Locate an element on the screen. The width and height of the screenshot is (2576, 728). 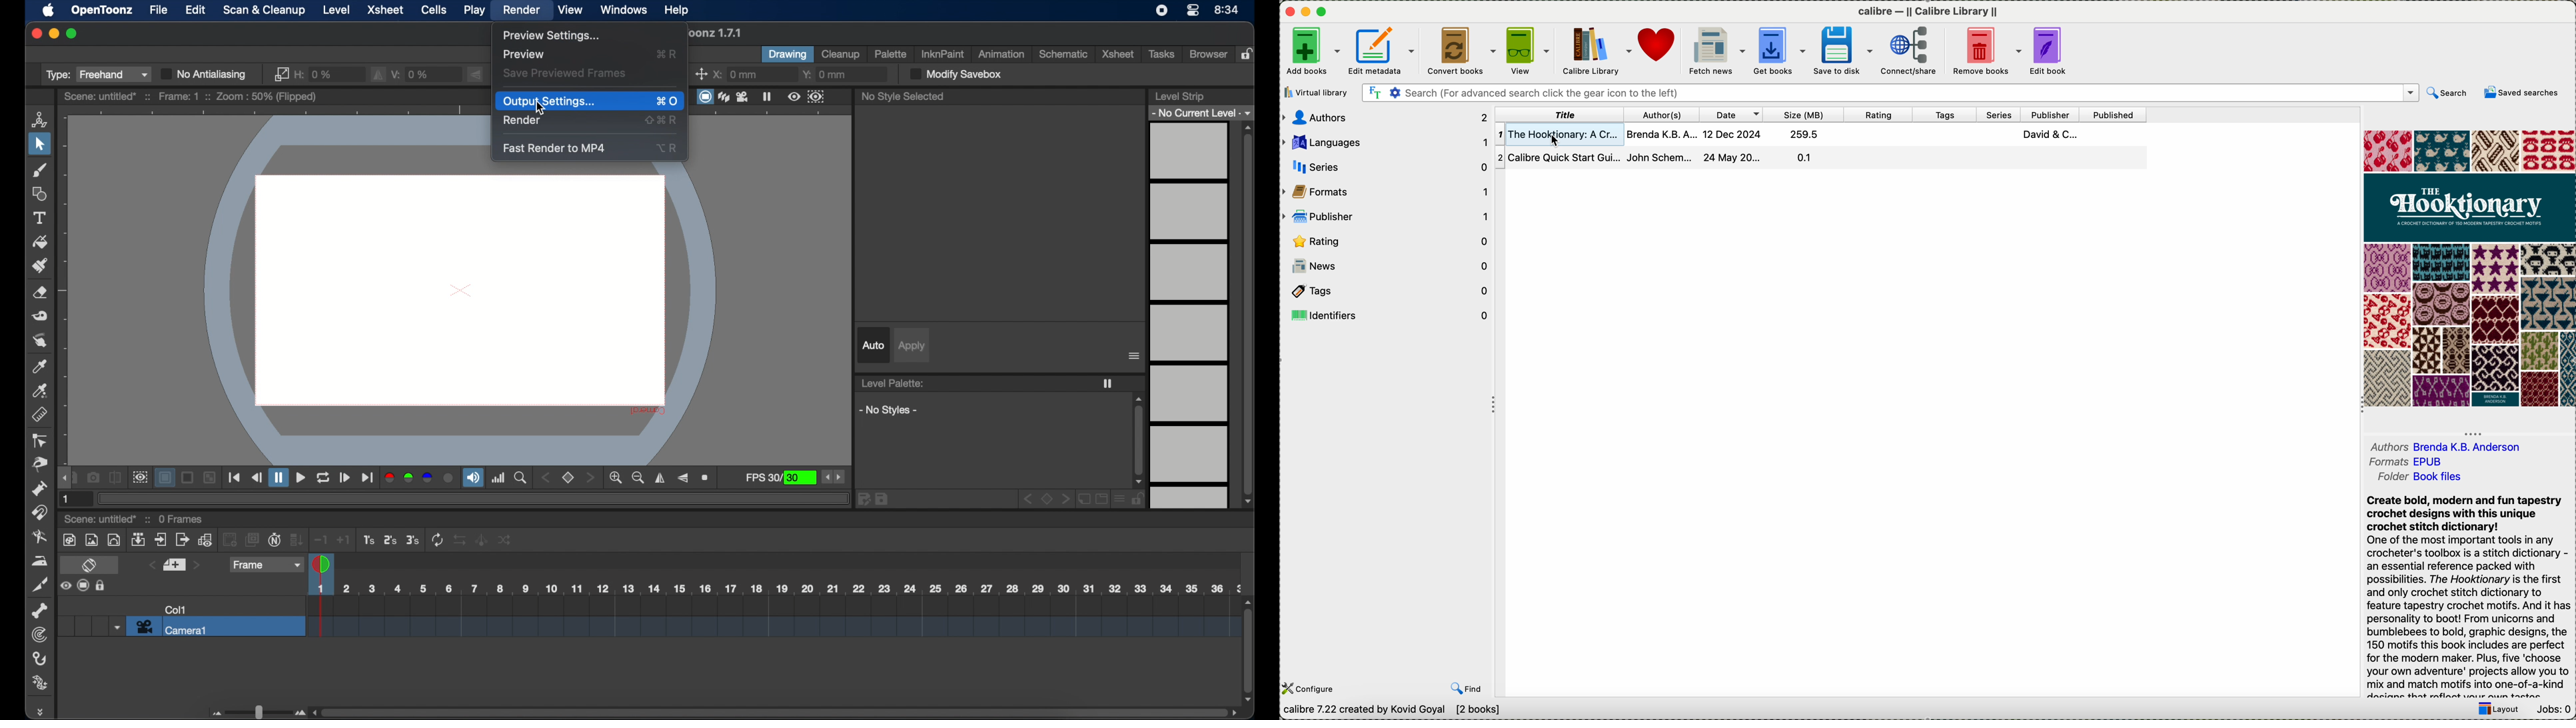
close program is located at coordinates (1290, 12).